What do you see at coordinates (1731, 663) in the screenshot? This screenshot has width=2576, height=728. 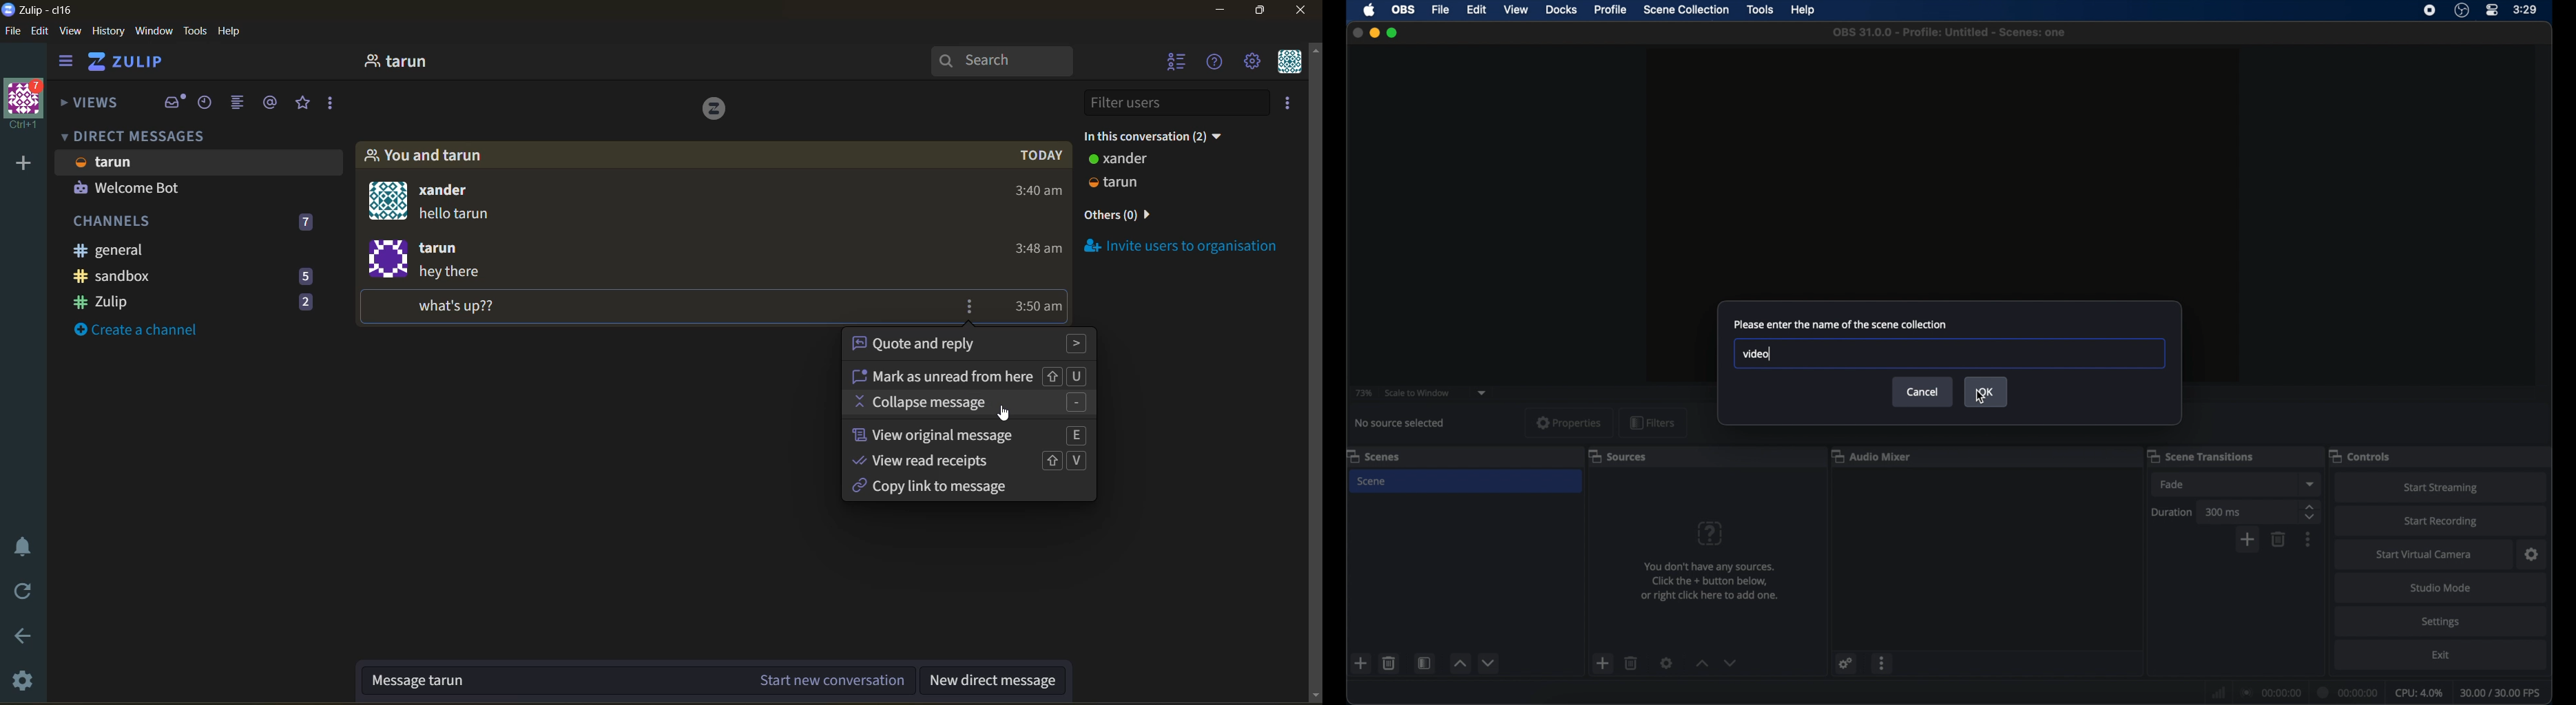 I see `decrement` at bounding box center [1731, 663].